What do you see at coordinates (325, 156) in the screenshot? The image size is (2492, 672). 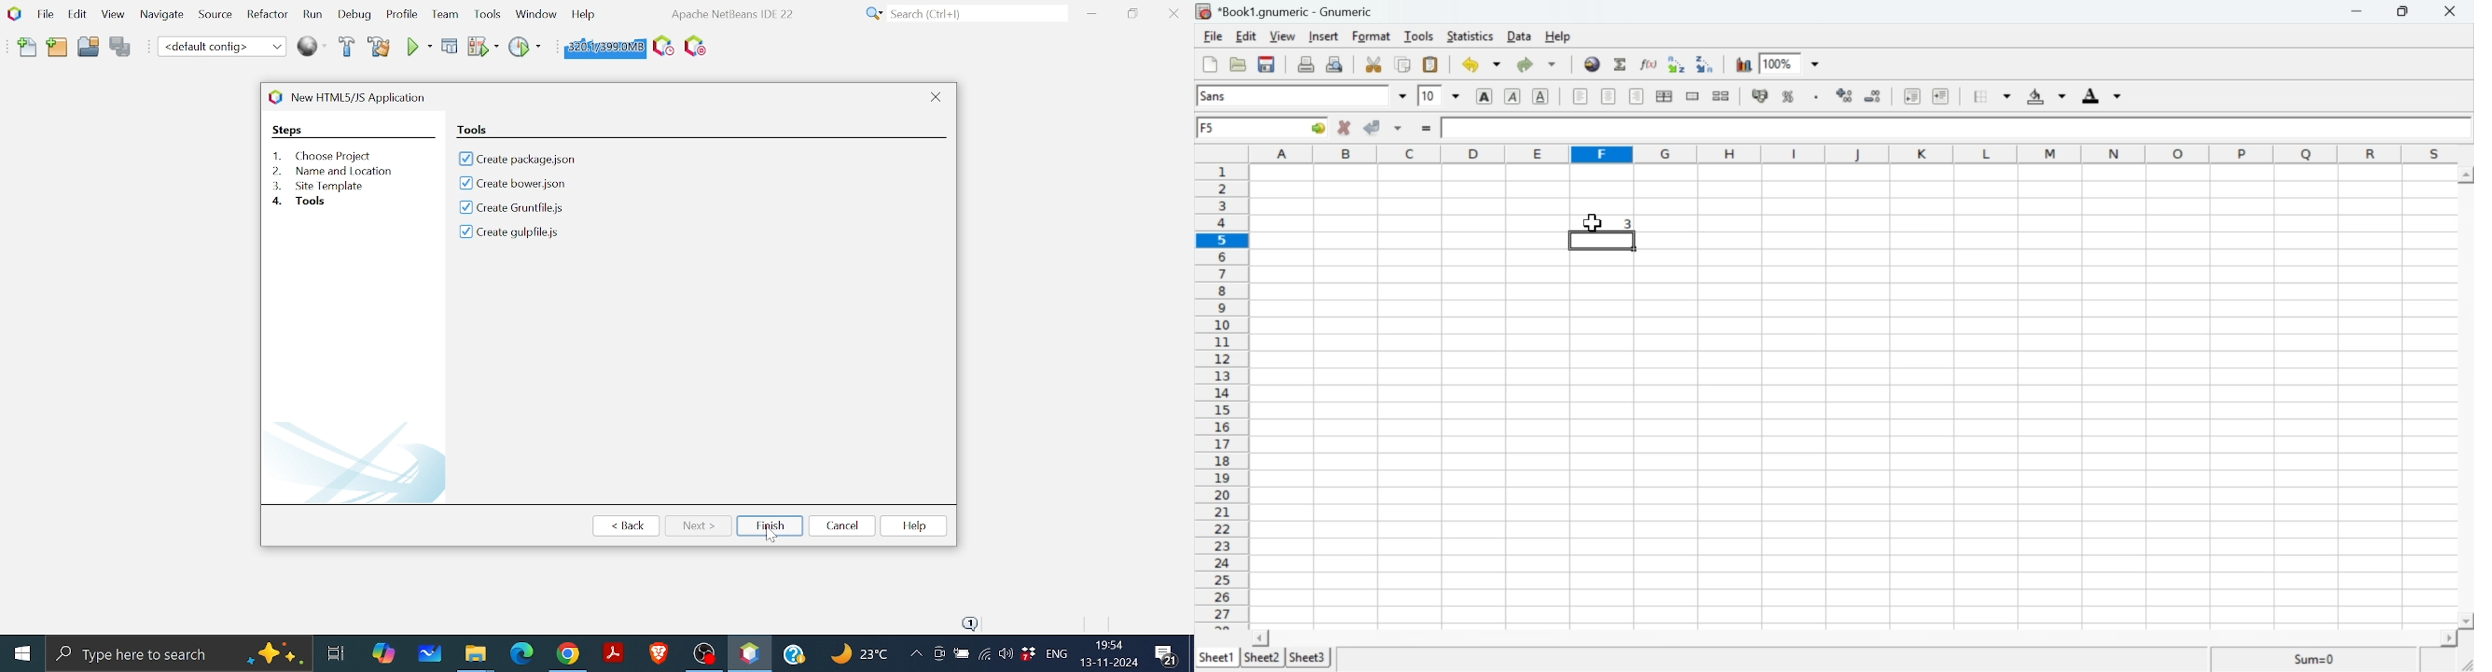 I see `1. Chrome project` at bounding box center [325, 156].